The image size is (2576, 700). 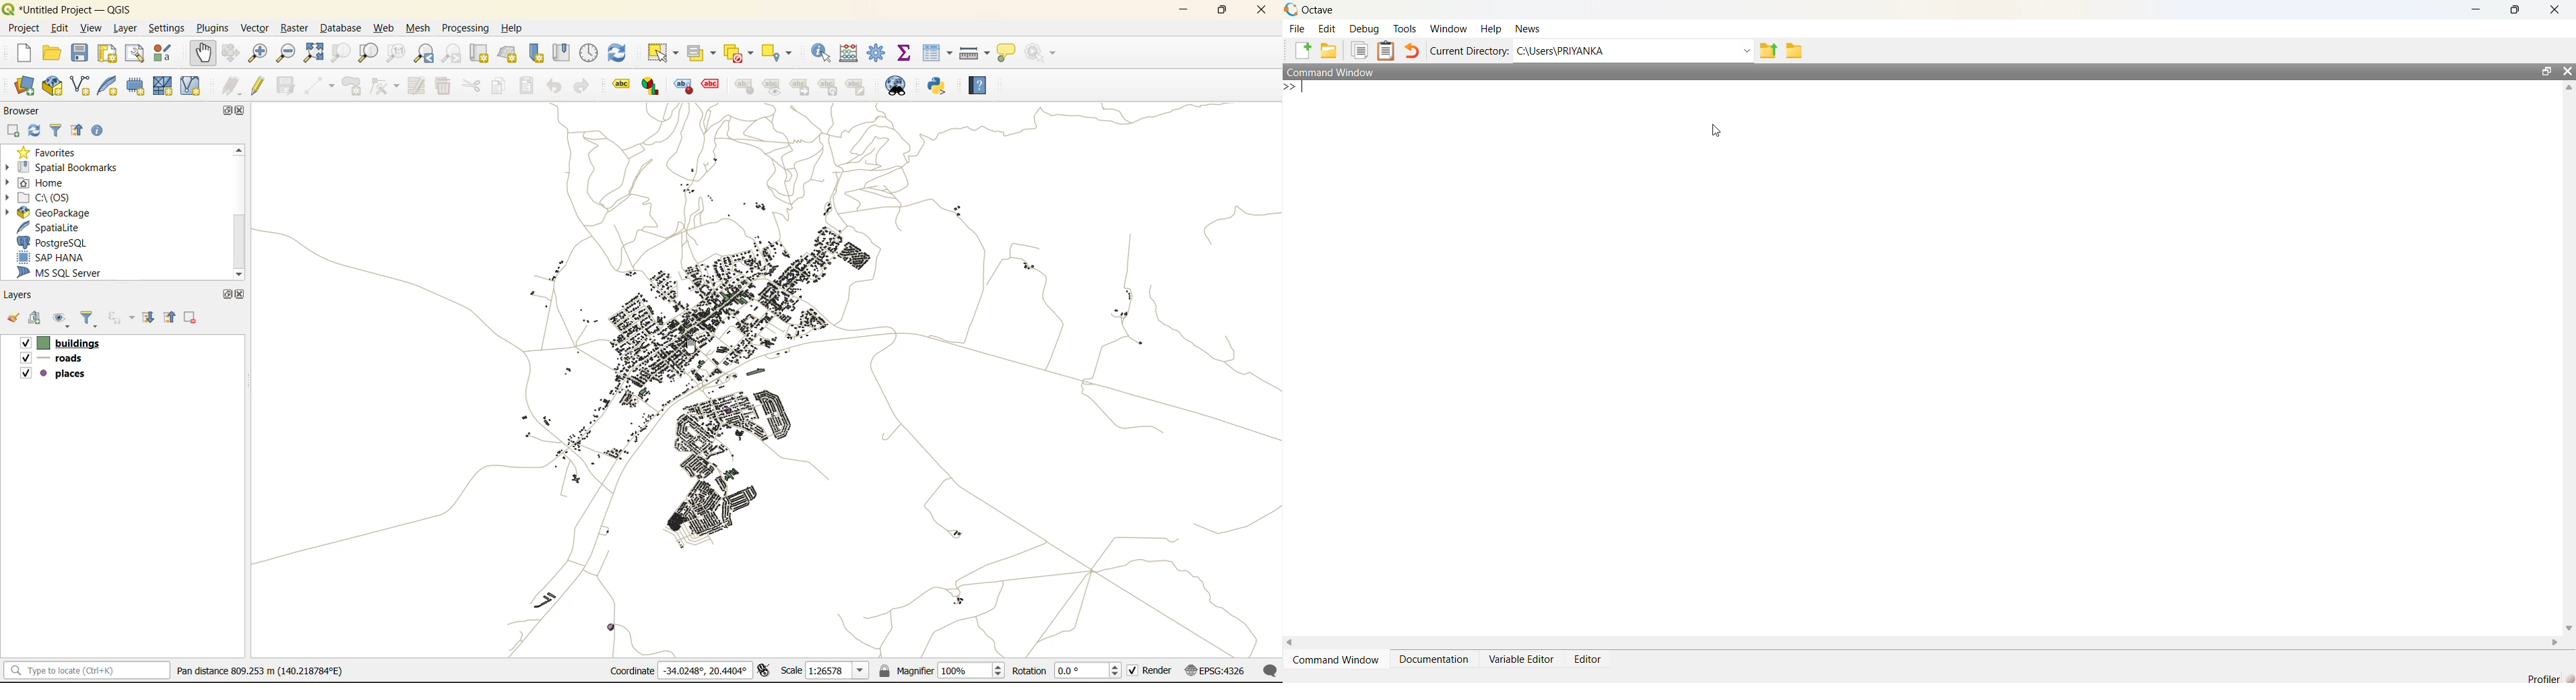 What do you see at coordinates (621, 87) in the screenshot?
I see `Label tool` at bounding box center [621, 87].